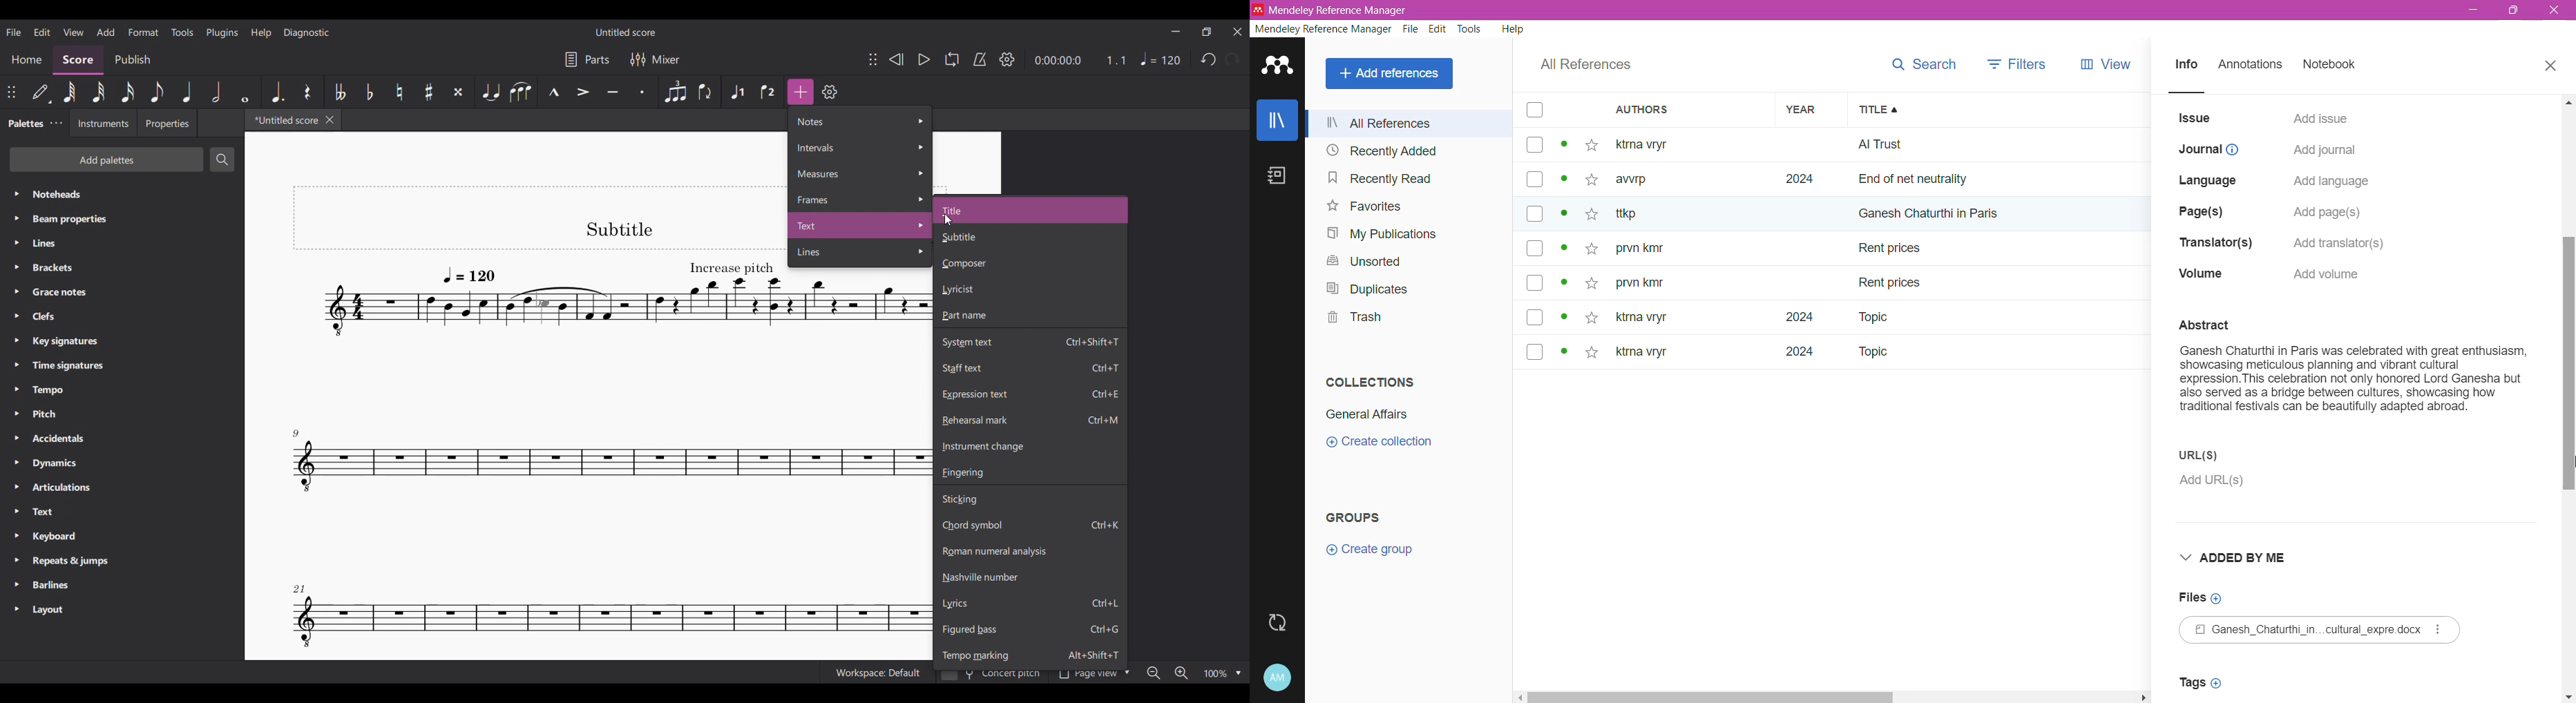 This screenshot has height=728, width=2576. Describe the element at coordinates (2323, 630) in the screenshot. I see `File` at that location.